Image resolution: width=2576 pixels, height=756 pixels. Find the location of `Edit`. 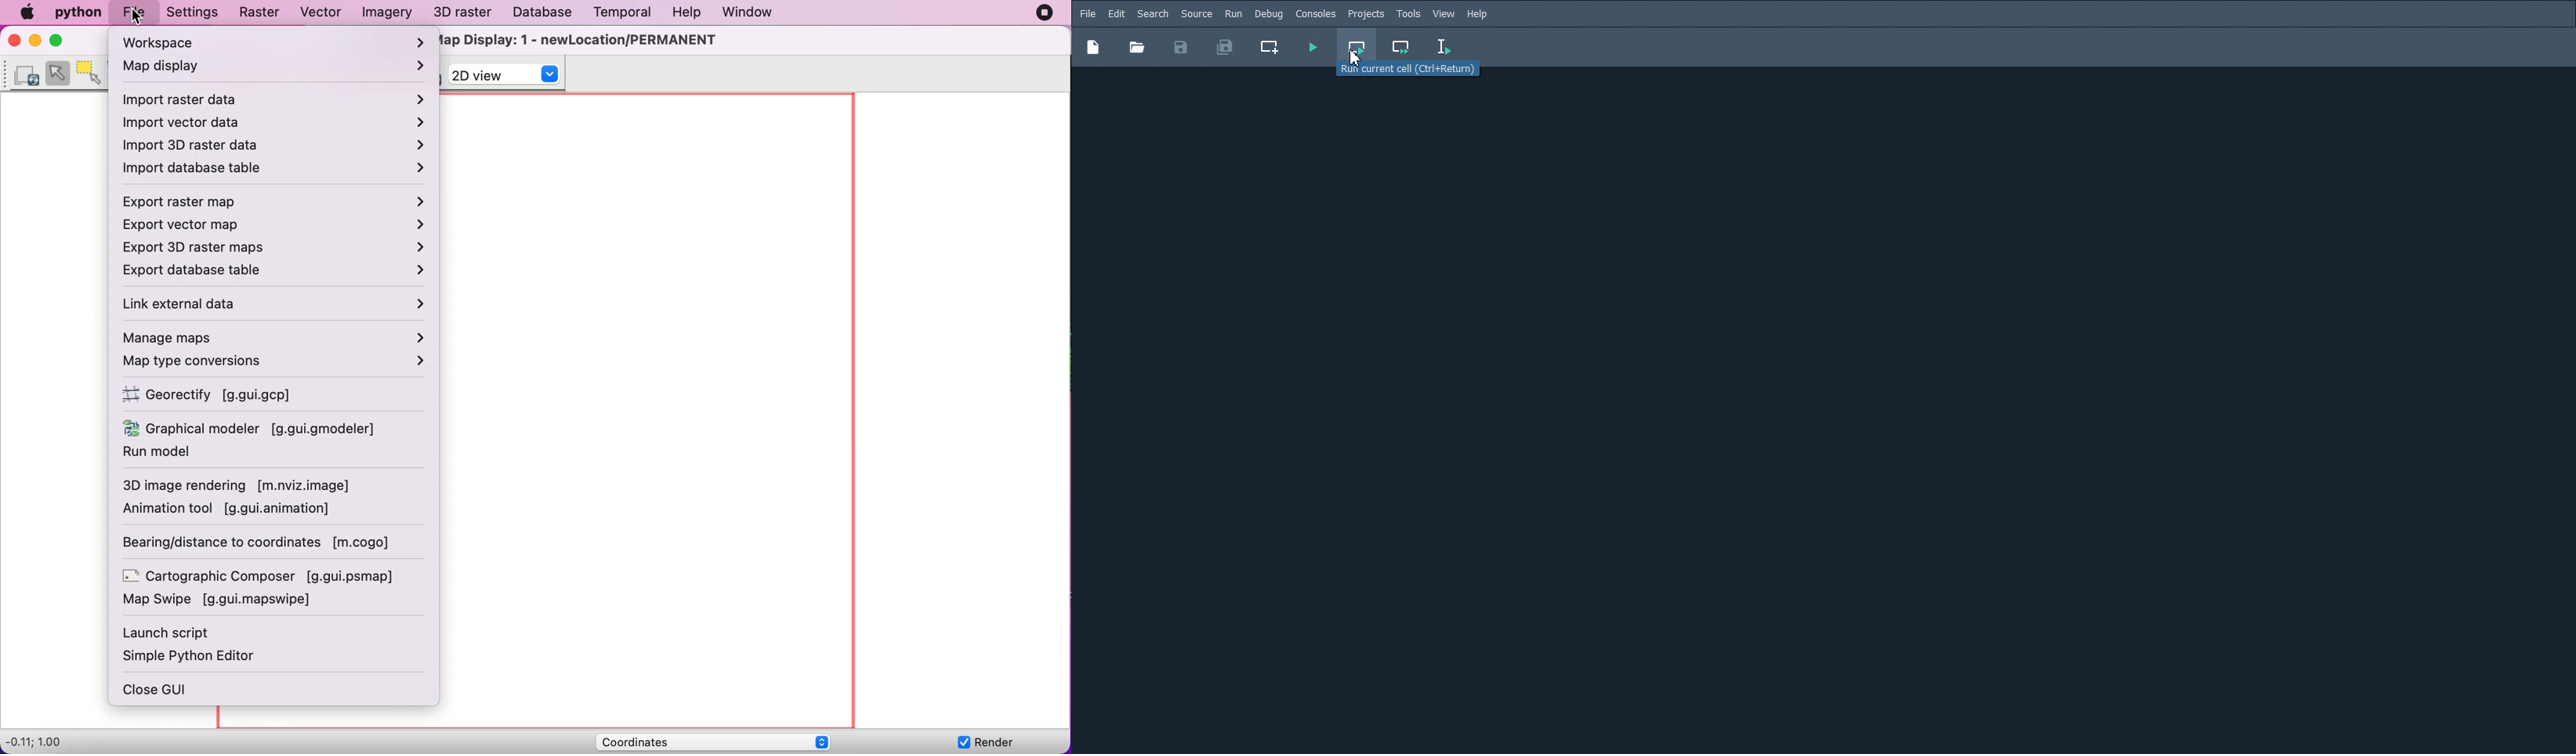

Edit is located at coordinates (1116, 14).